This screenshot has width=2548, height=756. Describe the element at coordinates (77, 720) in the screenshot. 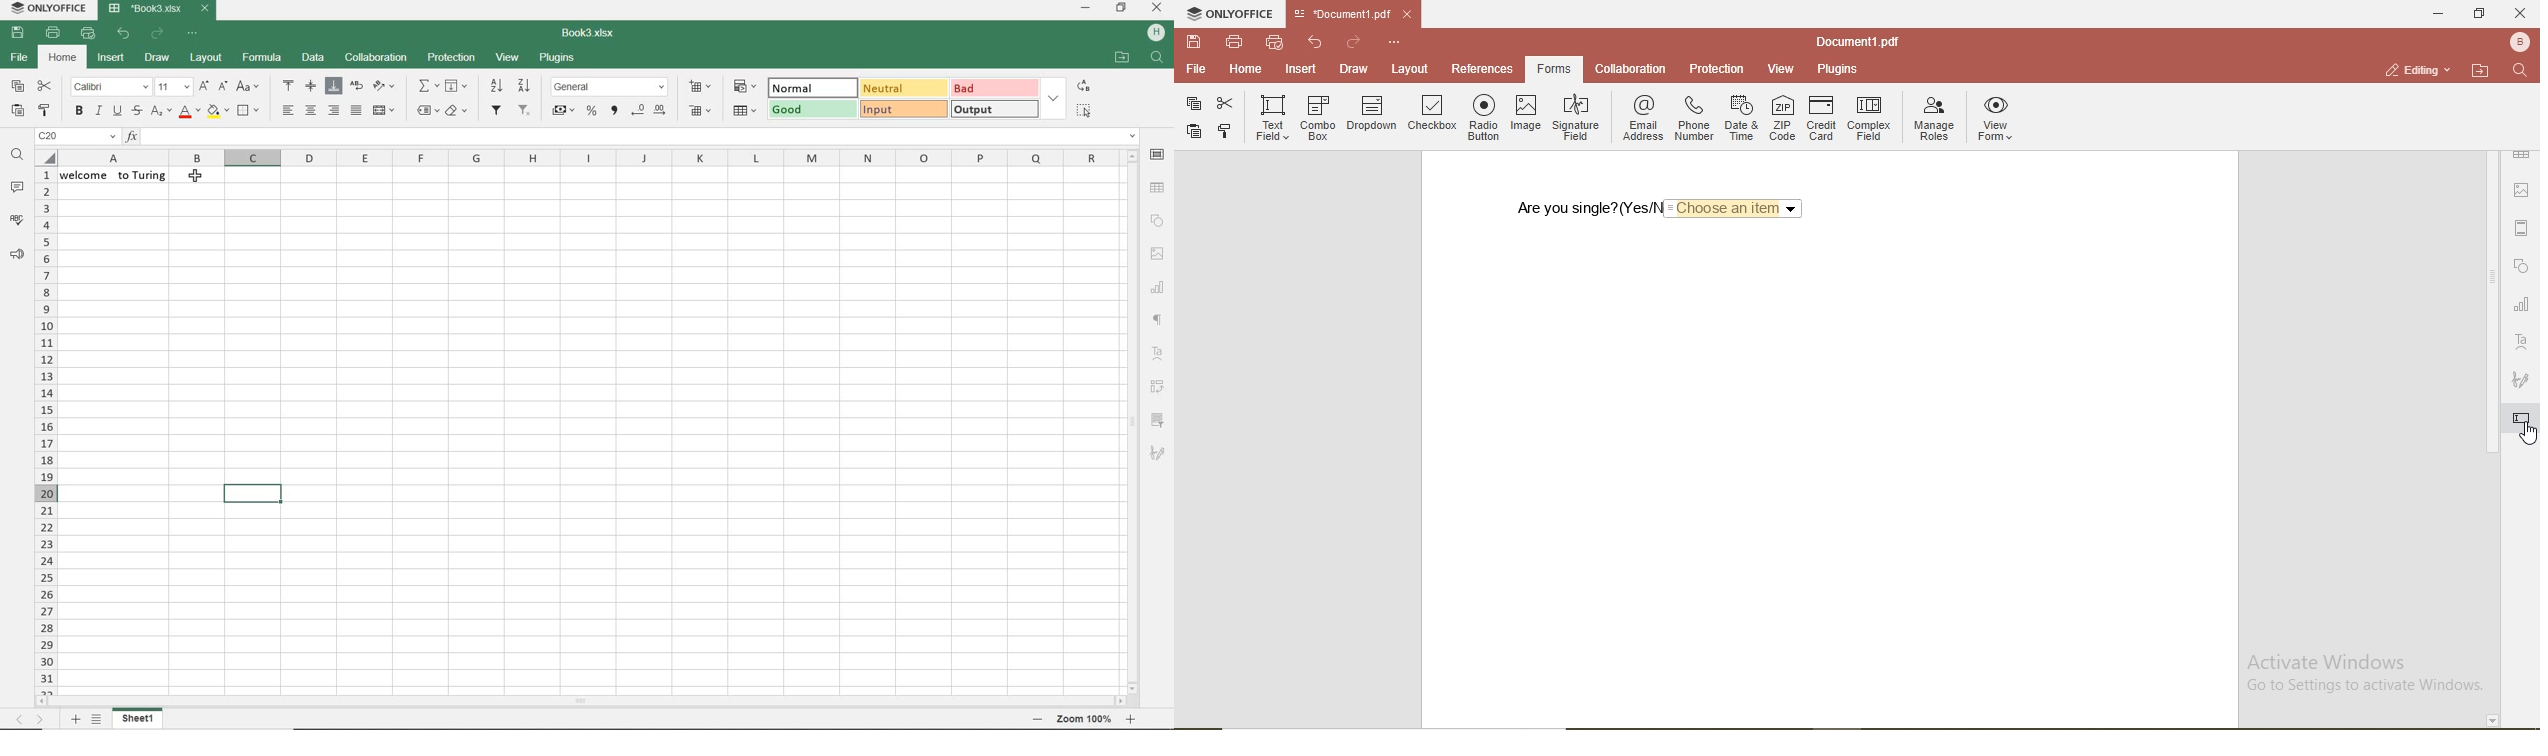

I see `add sheet` at that location.